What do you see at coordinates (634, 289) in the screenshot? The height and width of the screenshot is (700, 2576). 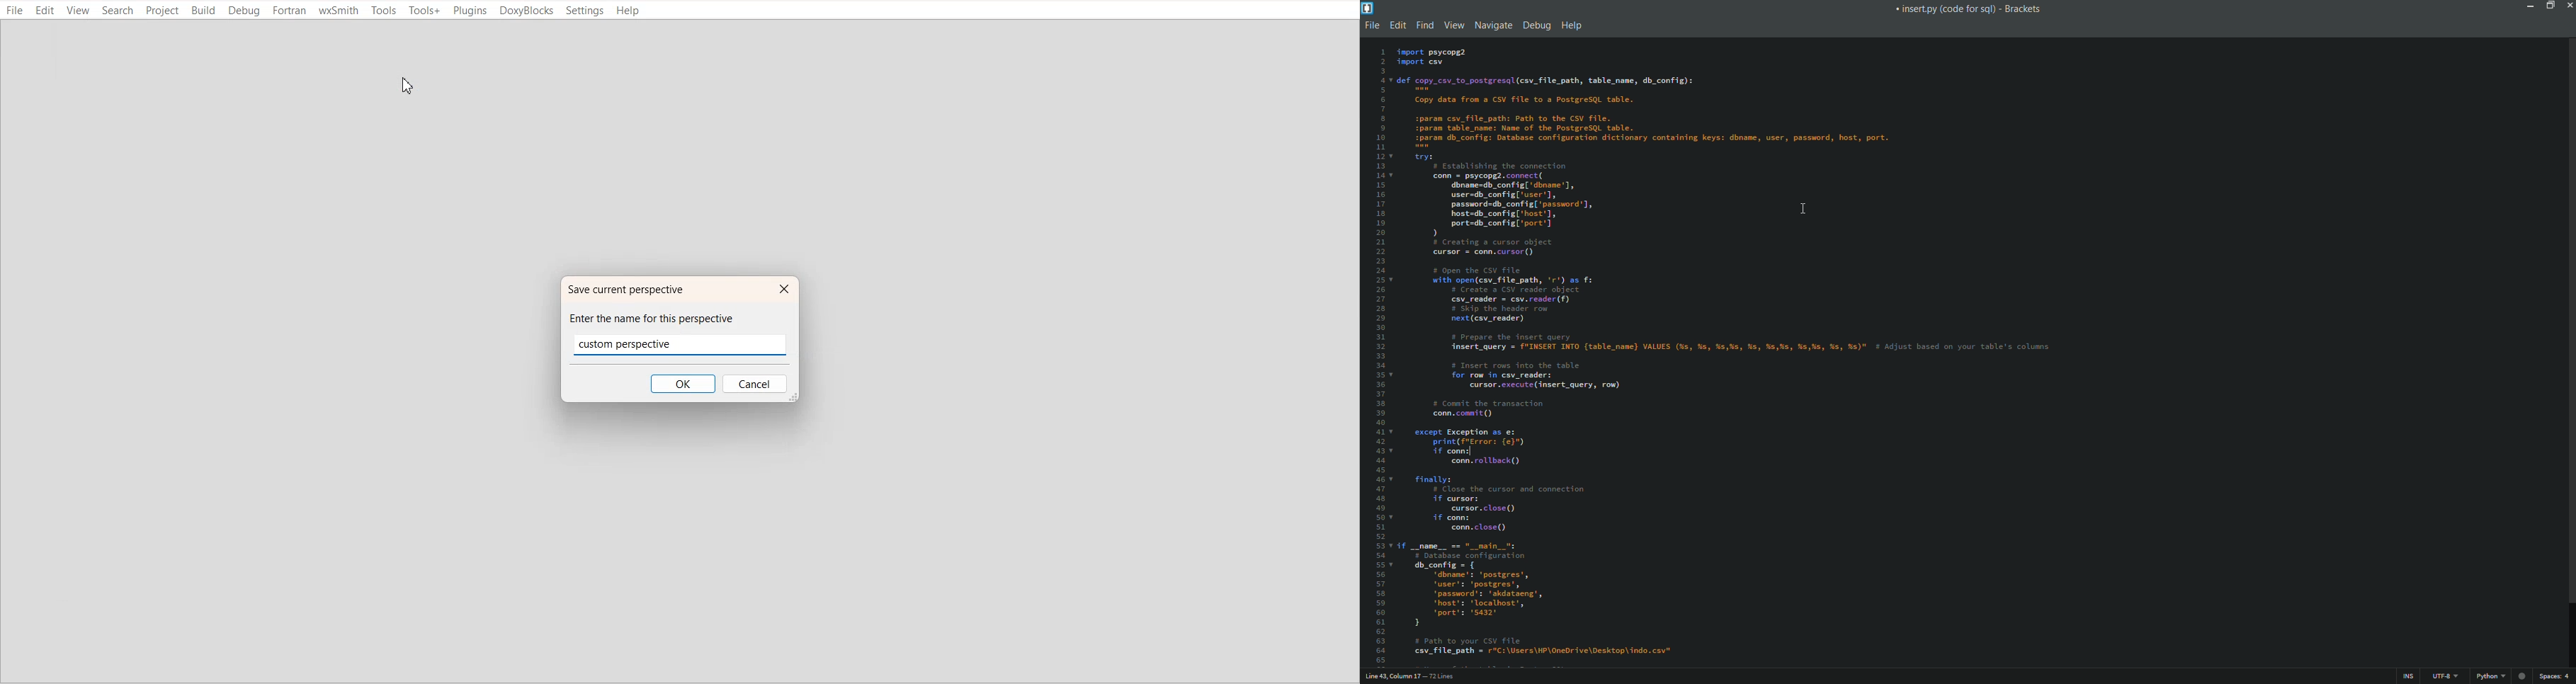 I see `Save current perspective` at bounding box center [634, 289].